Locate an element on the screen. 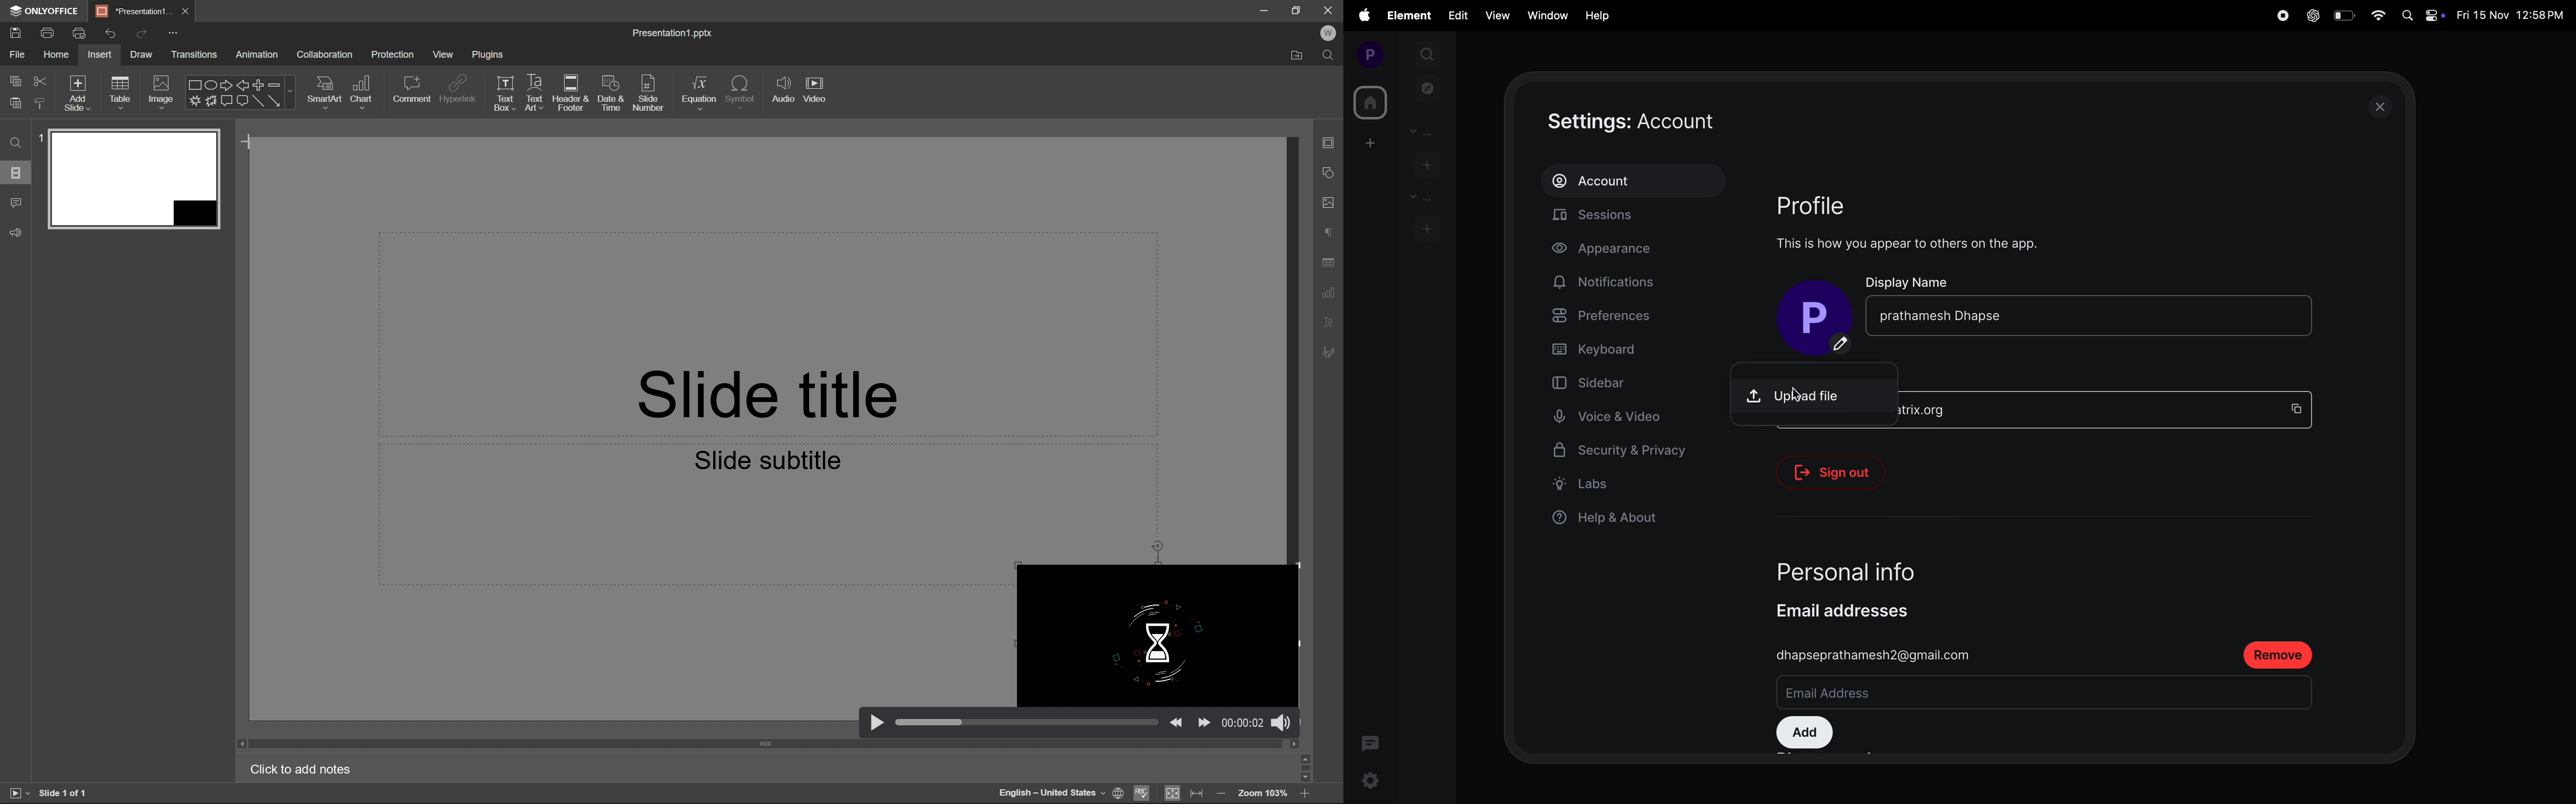 Image resolution: width=2576 pixels, height=812 pixels. email address bar is located at coordinates (1920, 694).